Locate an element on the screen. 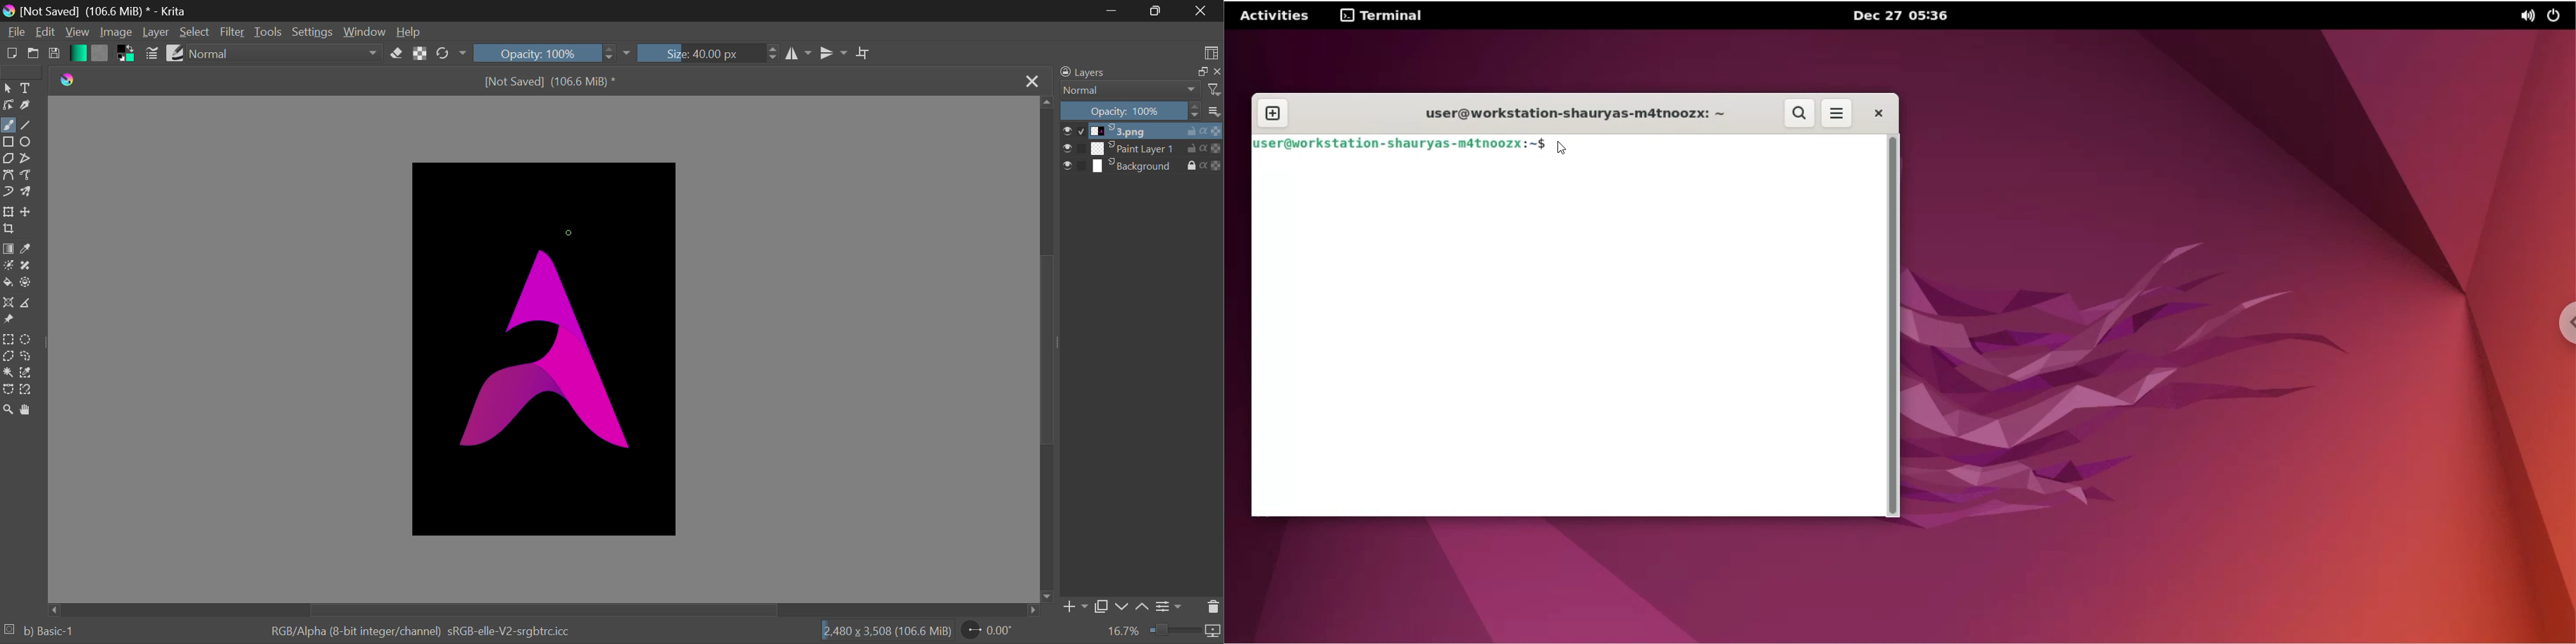 The height and width of the screenshot is (644, 2576). Help is located at coordinates (409, 31).